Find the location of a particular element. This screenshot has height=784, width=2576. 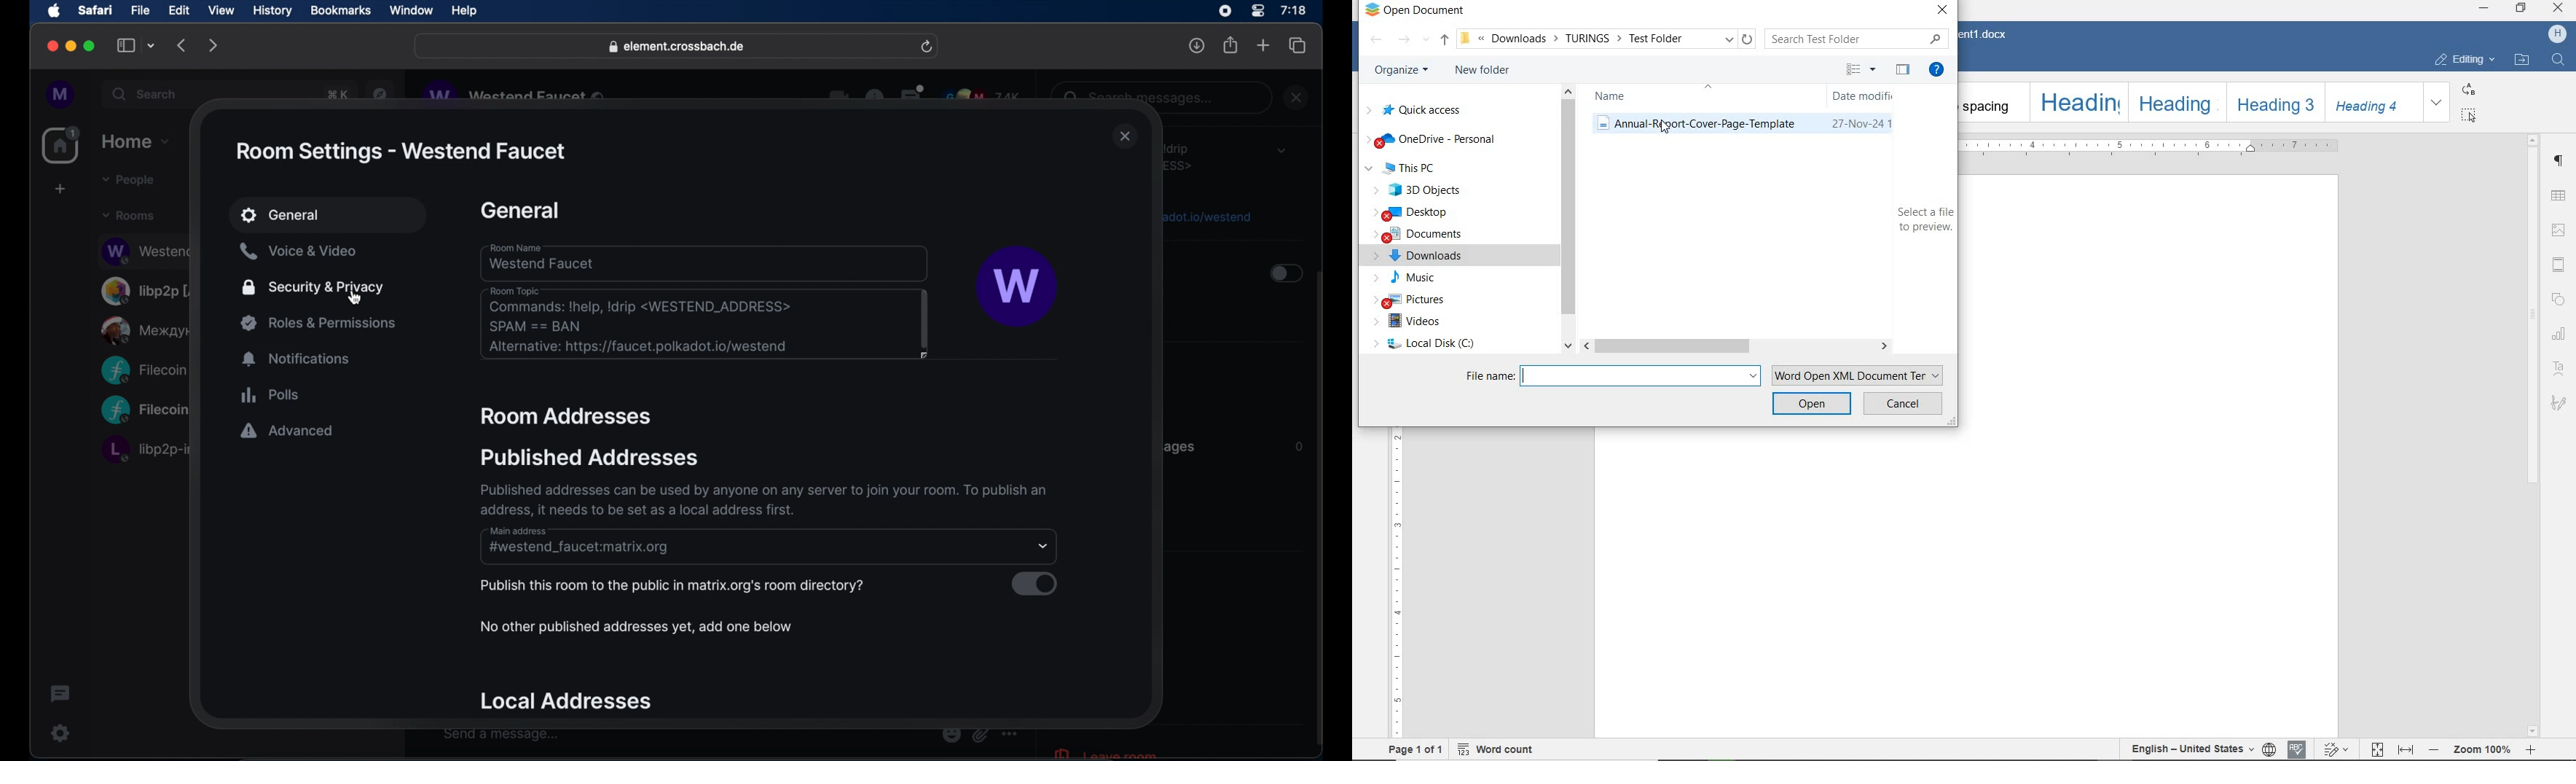

home dropdown is located at coordinates (135, 142).